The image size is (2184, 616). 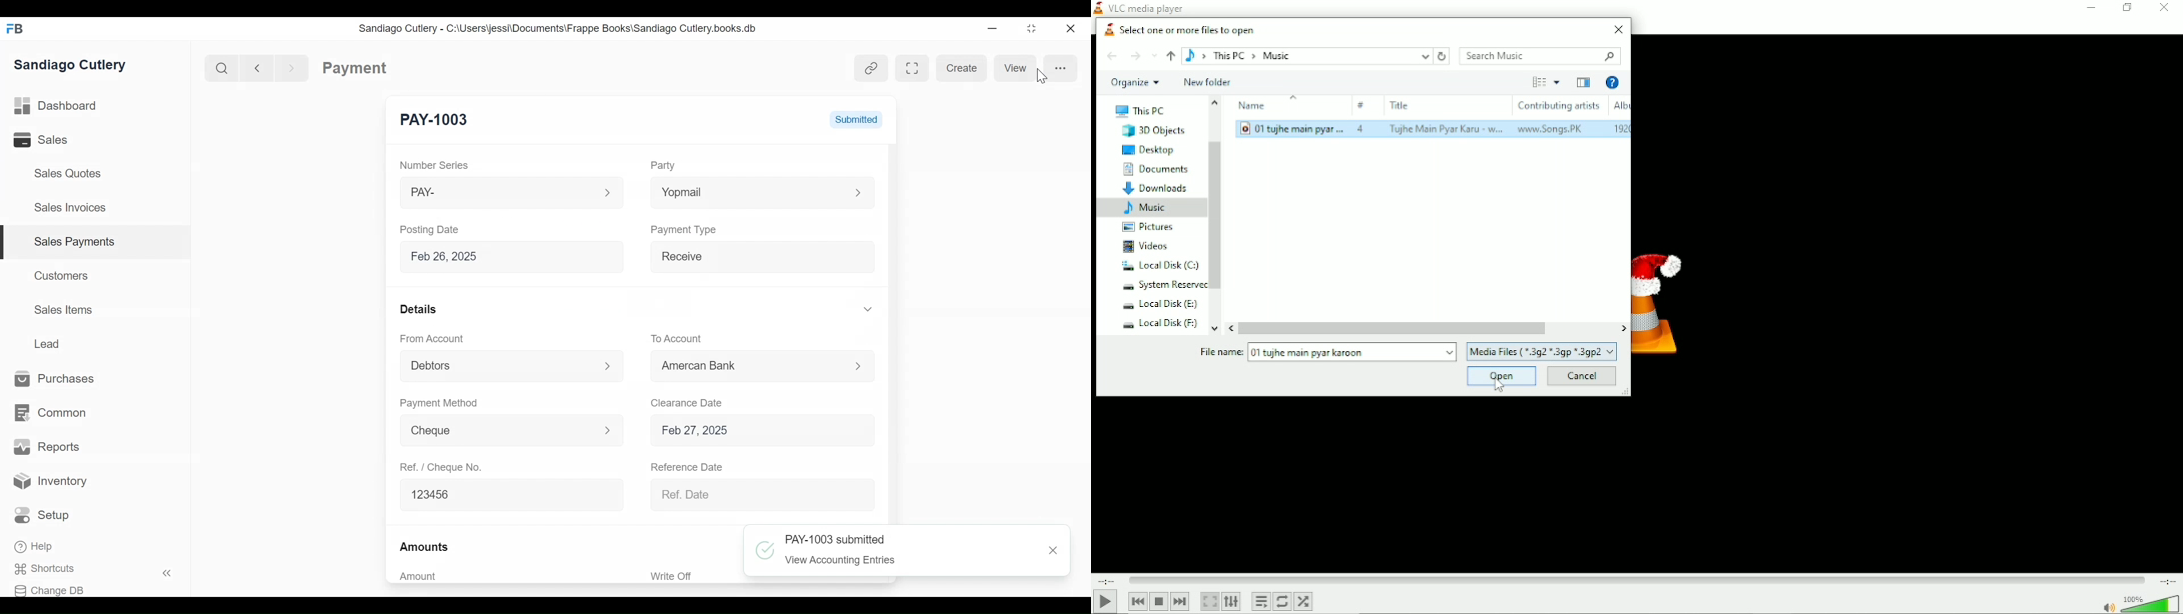 What do you see at coordinates (63, 275) in the screenshot?
I see `Customers` at bounding box center [63, 275].